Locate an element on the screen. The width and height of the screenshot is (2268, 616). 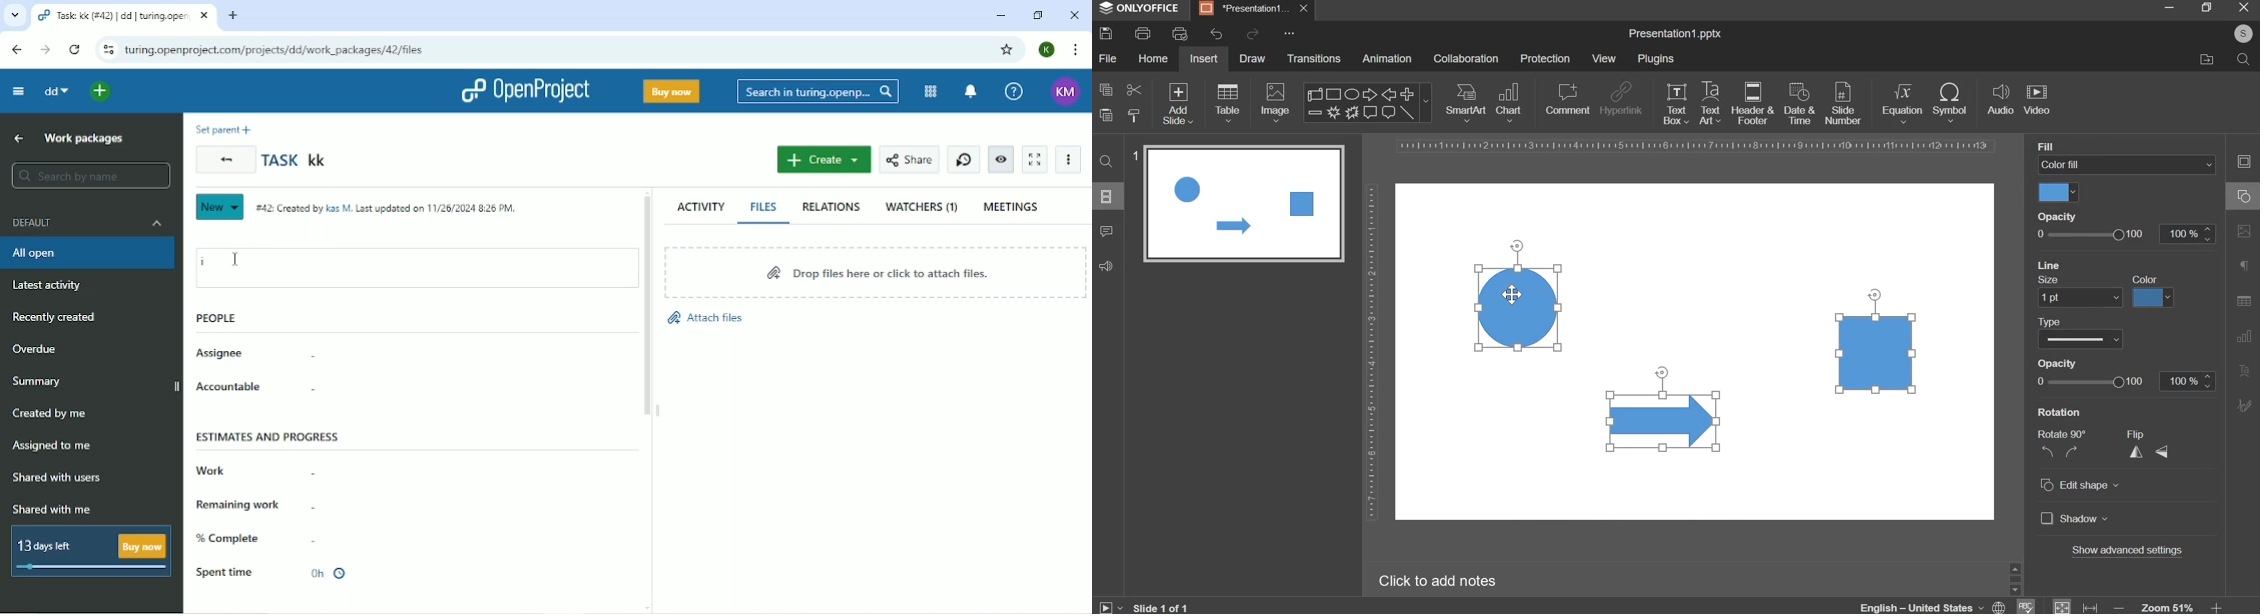
shadow is located at coordinates (2074, 518).